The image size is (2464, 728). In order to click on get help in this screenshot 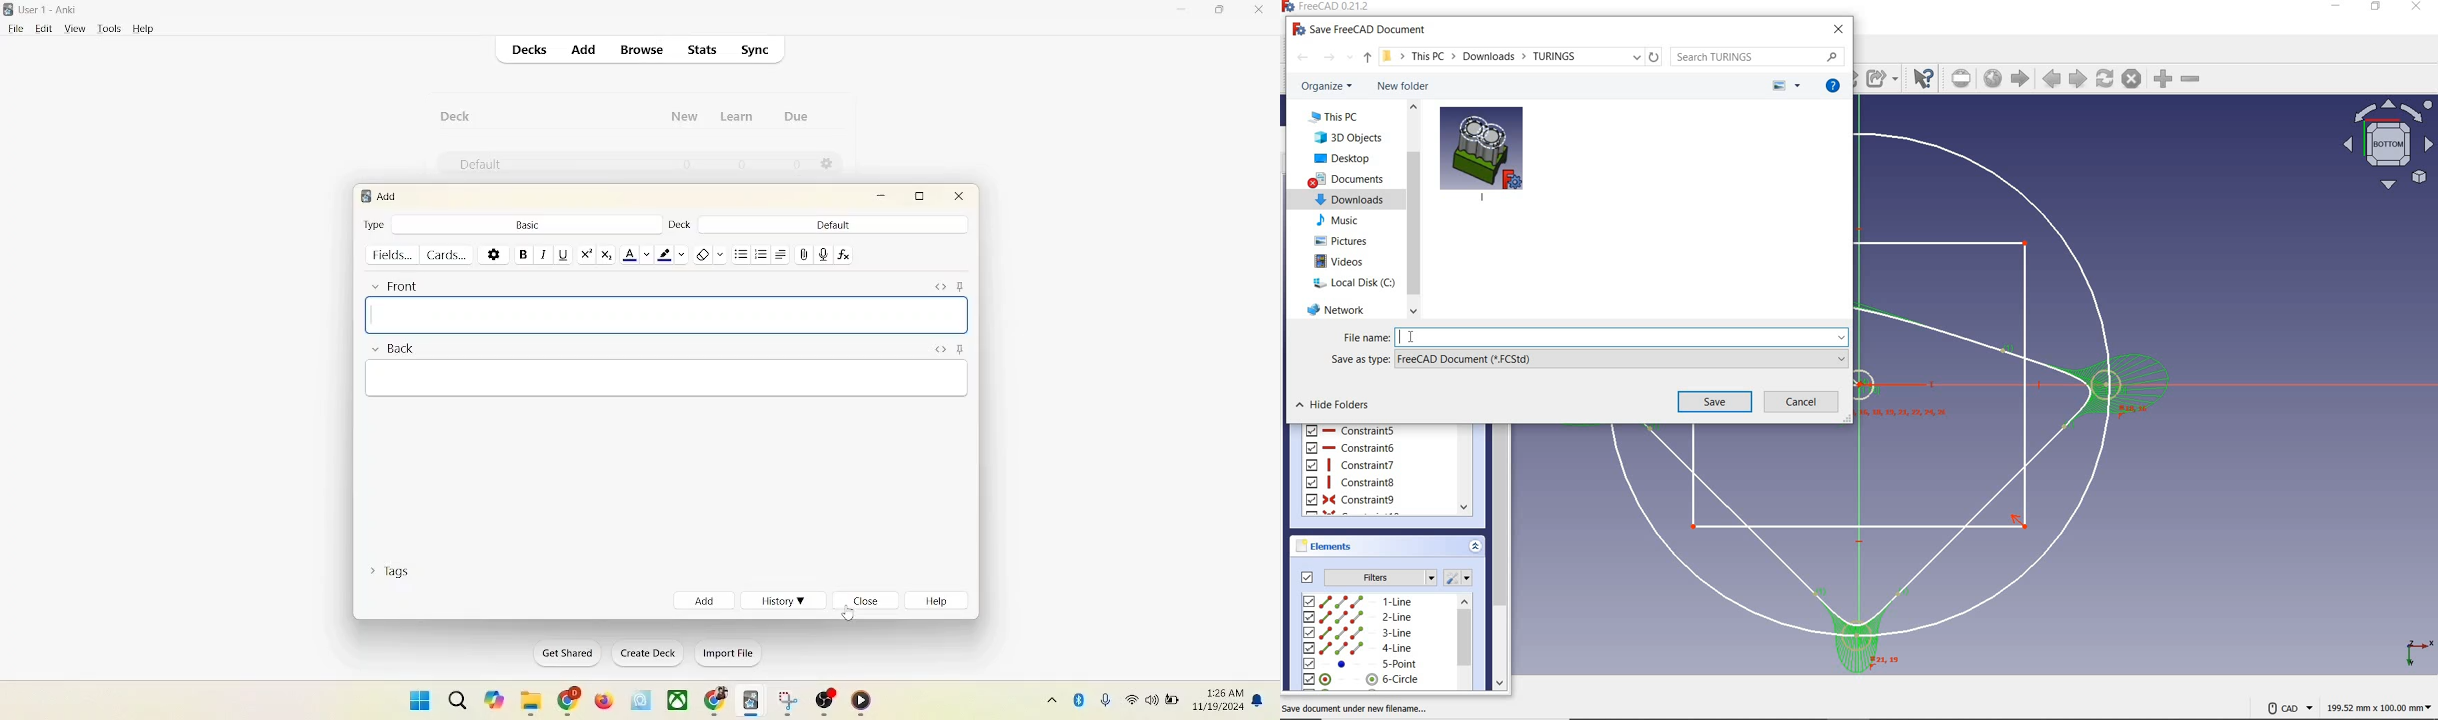, I will do `click(1834, 86)`.